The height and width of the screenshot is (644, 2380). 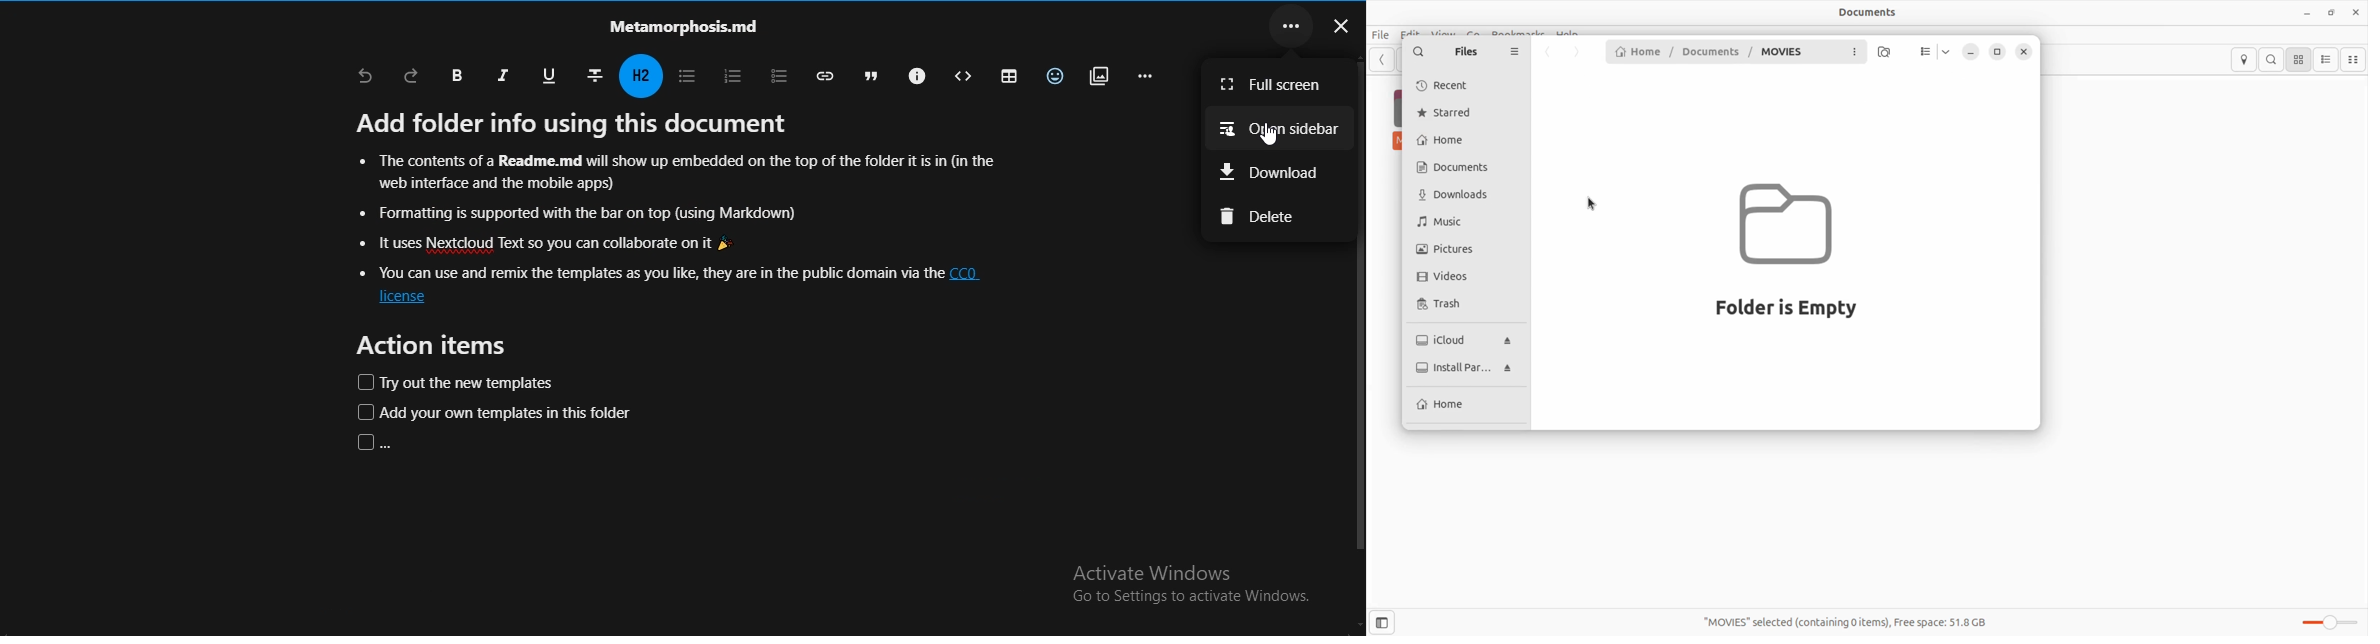 I want to click on italic, so click(x=505, y=74).